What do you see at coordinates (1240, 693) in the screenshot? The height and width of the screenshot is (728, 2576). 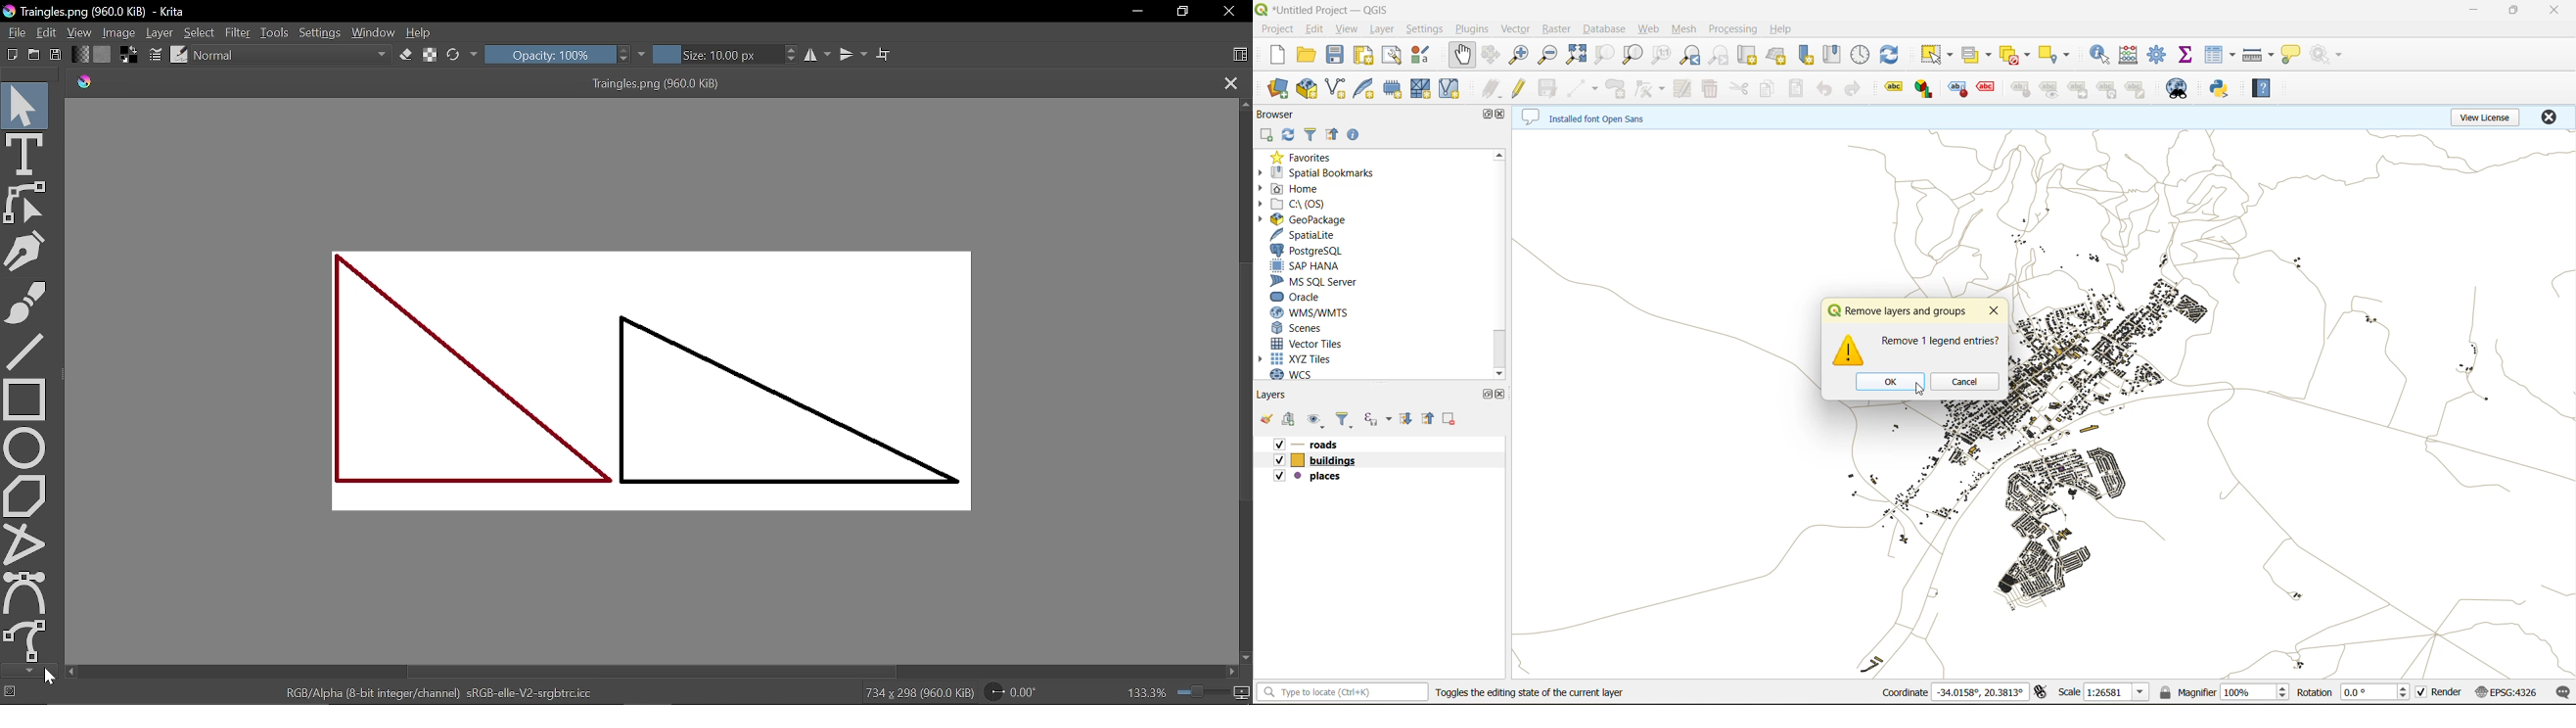 I see `Pixel size` at bounding box center [1240, 693].